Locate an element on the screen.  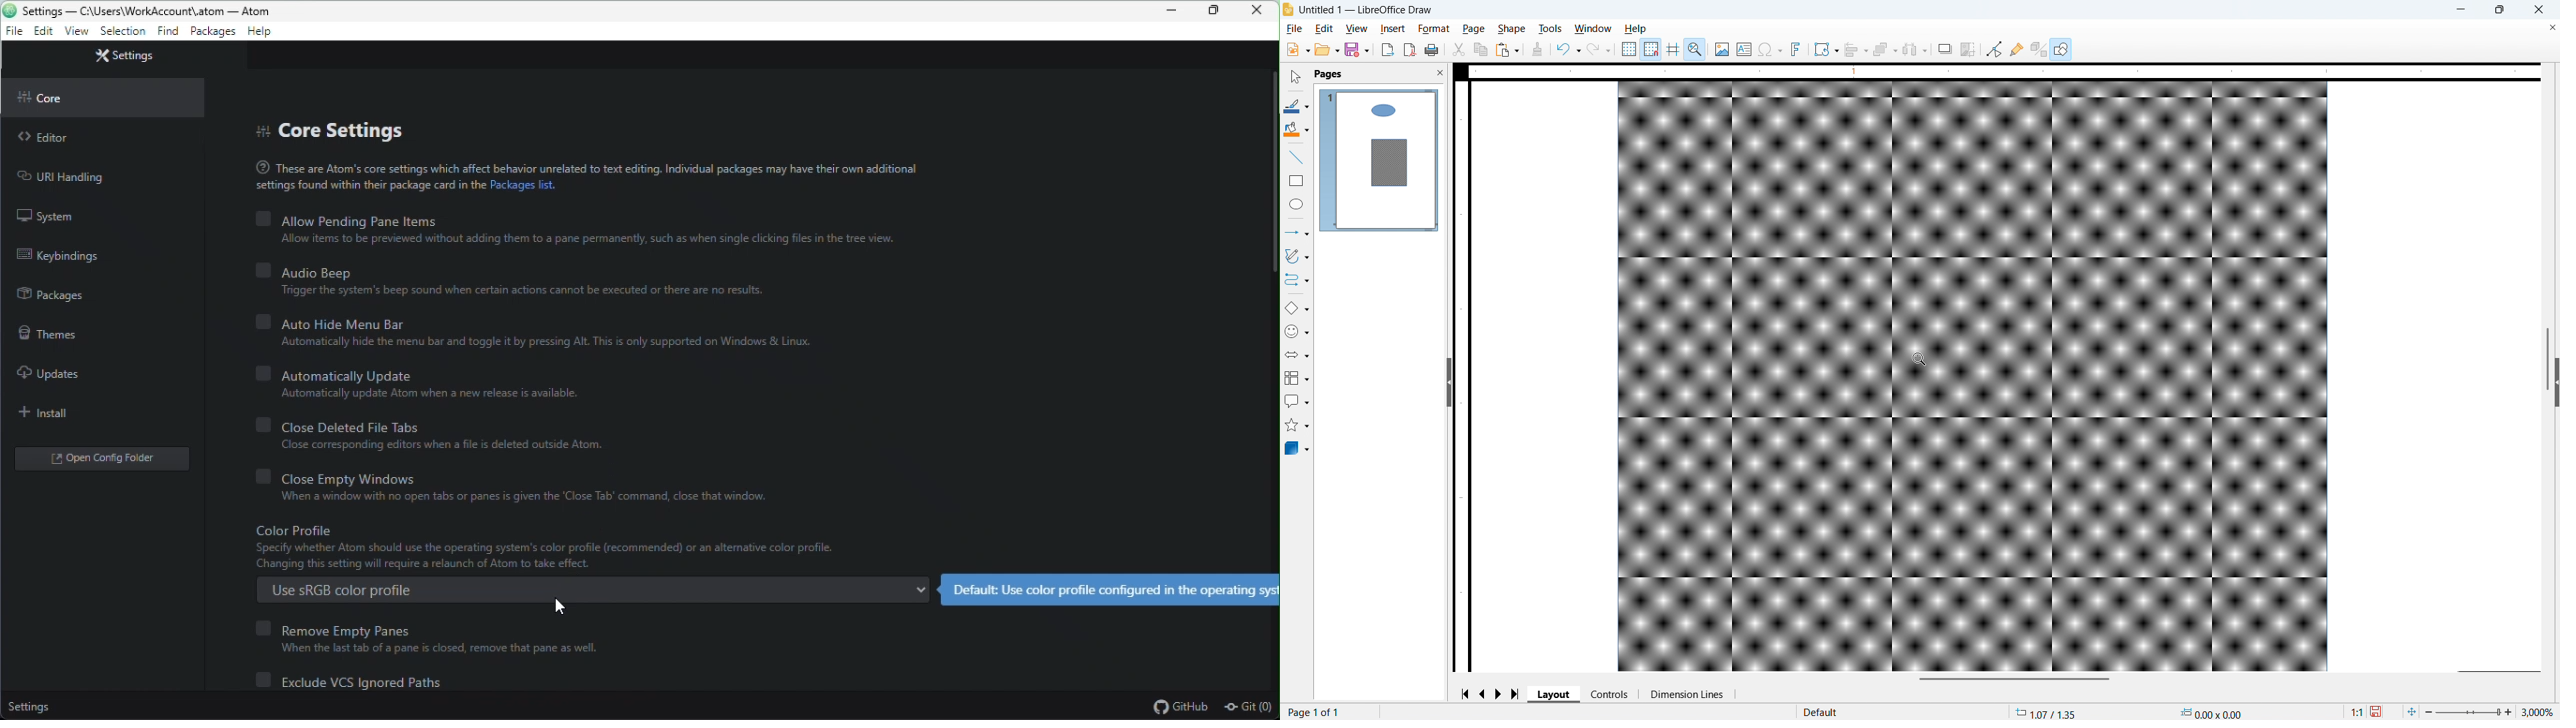
Document title  is located at coordinates (1366, 10).